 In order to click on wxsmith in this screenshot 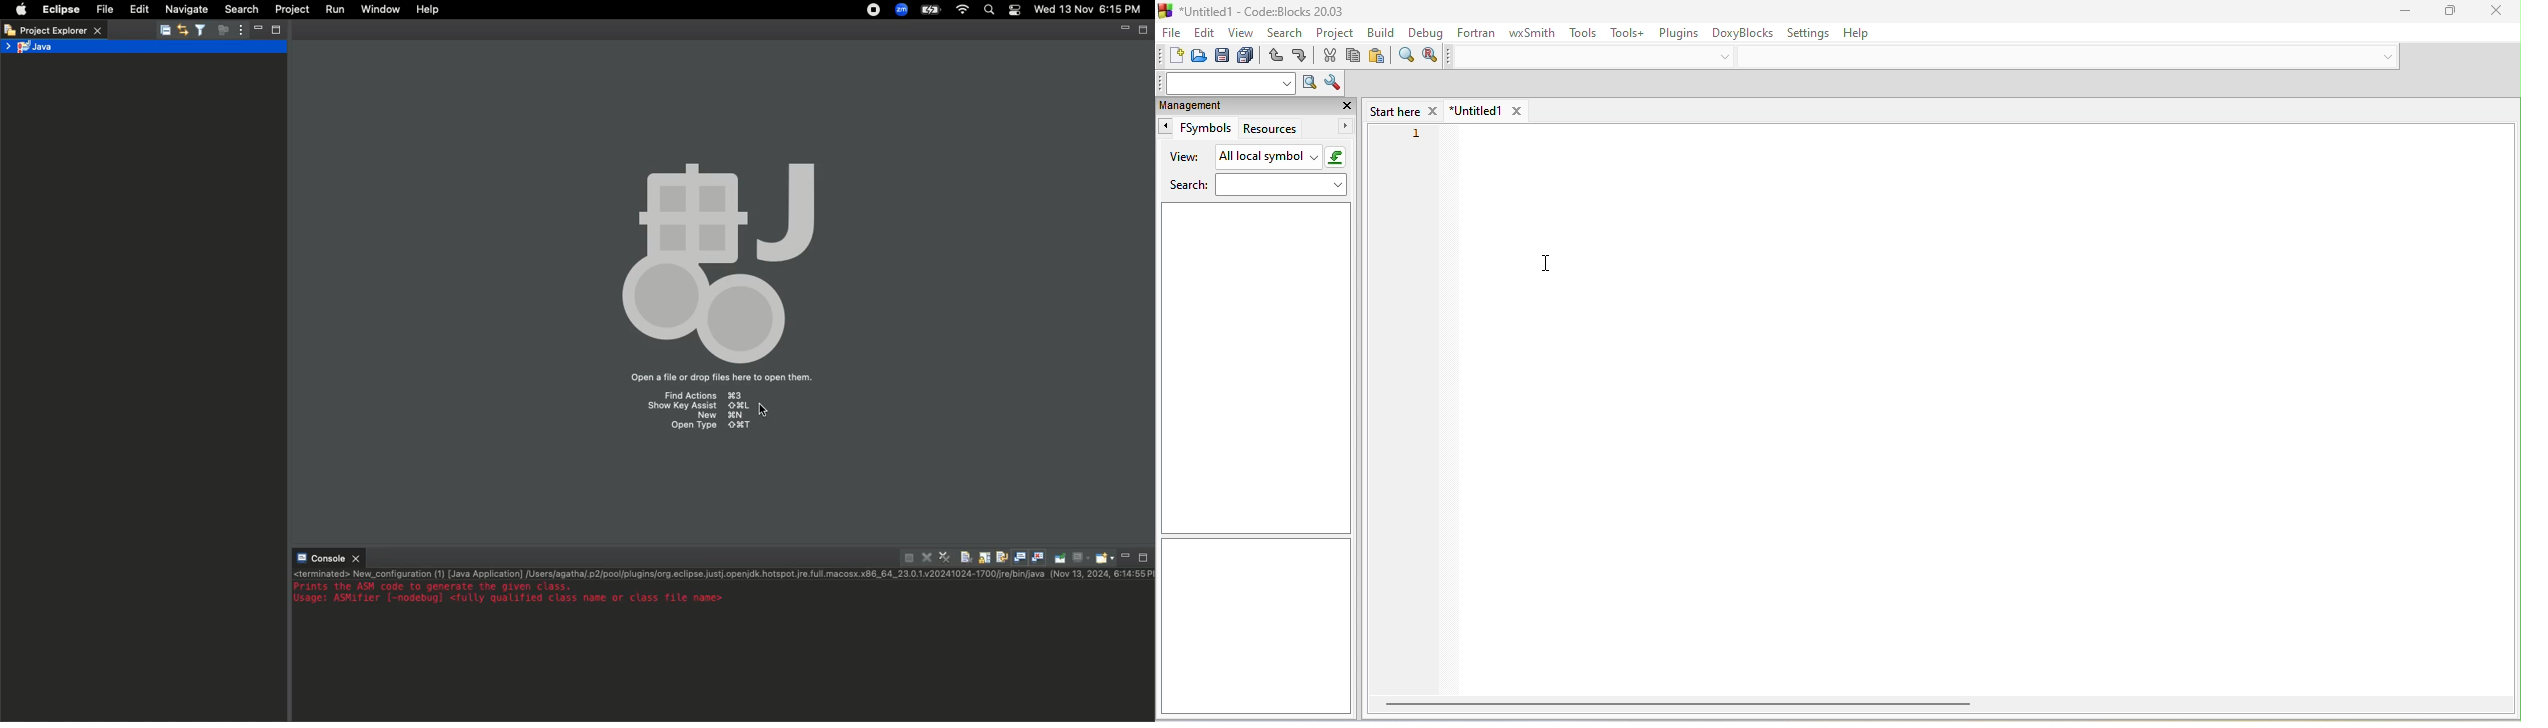, I will do `click(1532, 36)`.